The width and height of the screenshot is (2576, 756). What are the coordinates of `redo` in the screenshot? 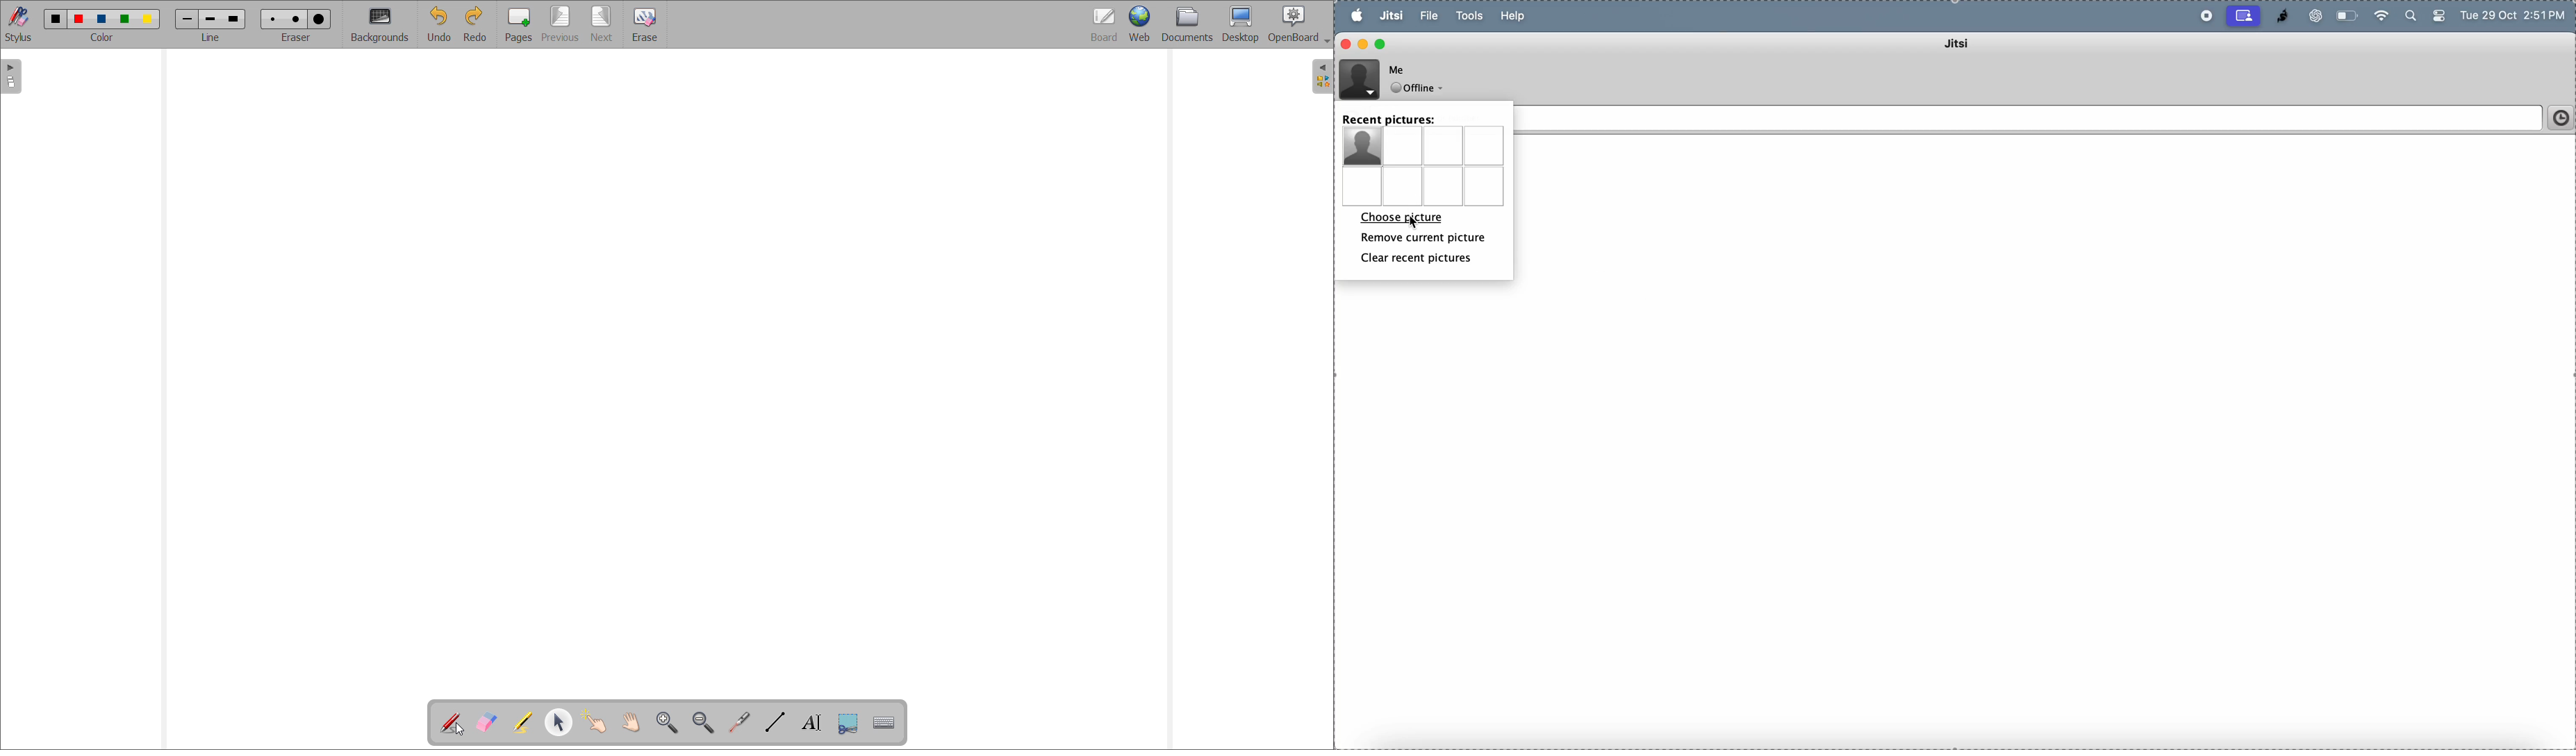 It's located at (476, 24).